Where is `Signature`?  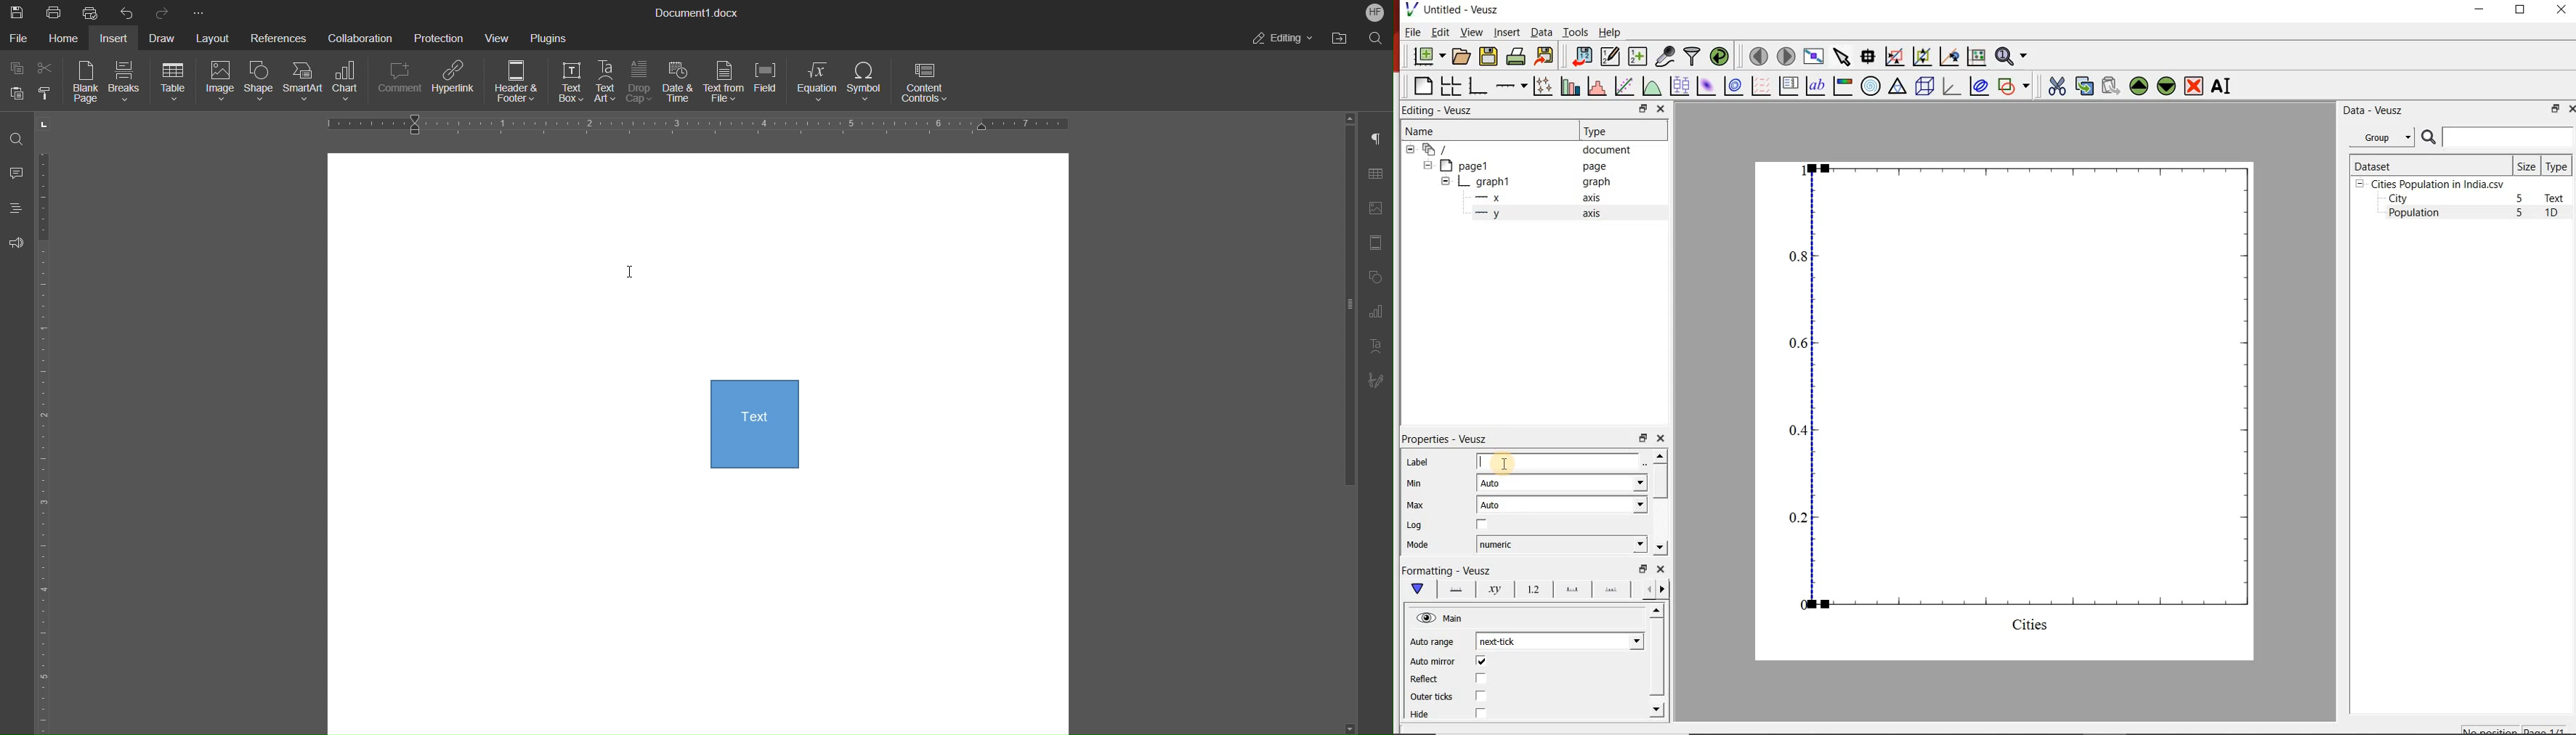 Signature is located at coordinates (1381, 381).